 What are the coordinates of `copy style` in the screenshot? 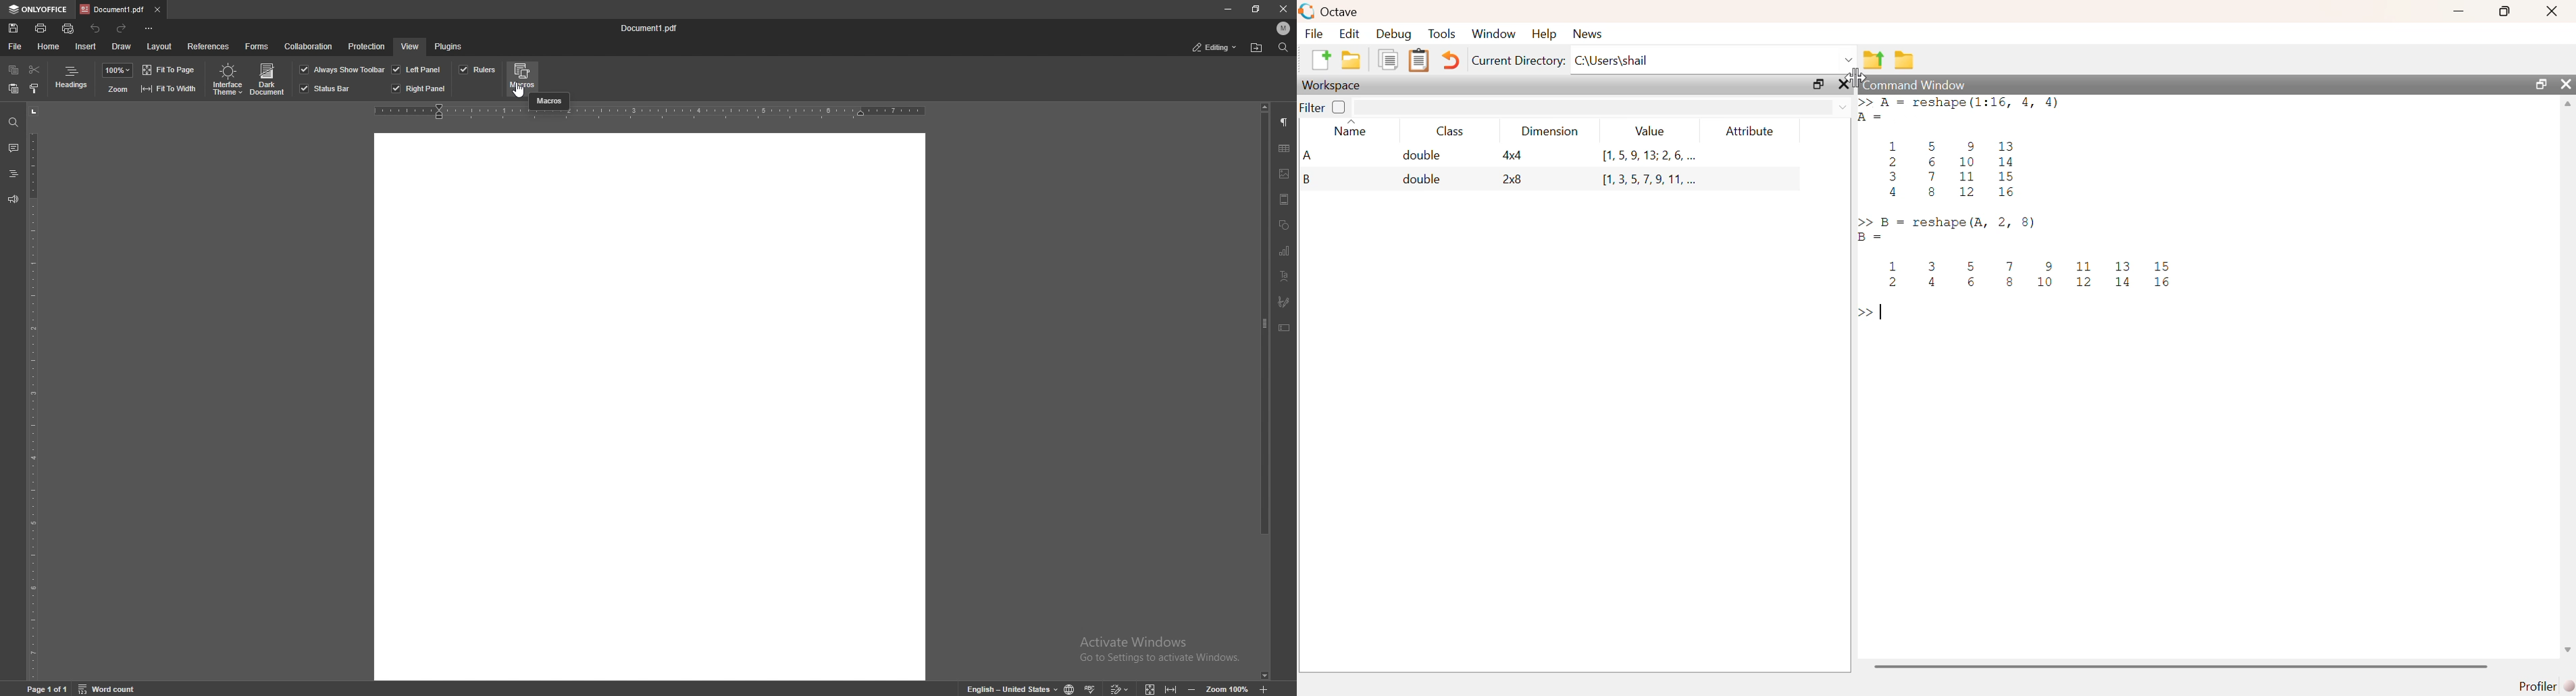 It's located at (34, 88).